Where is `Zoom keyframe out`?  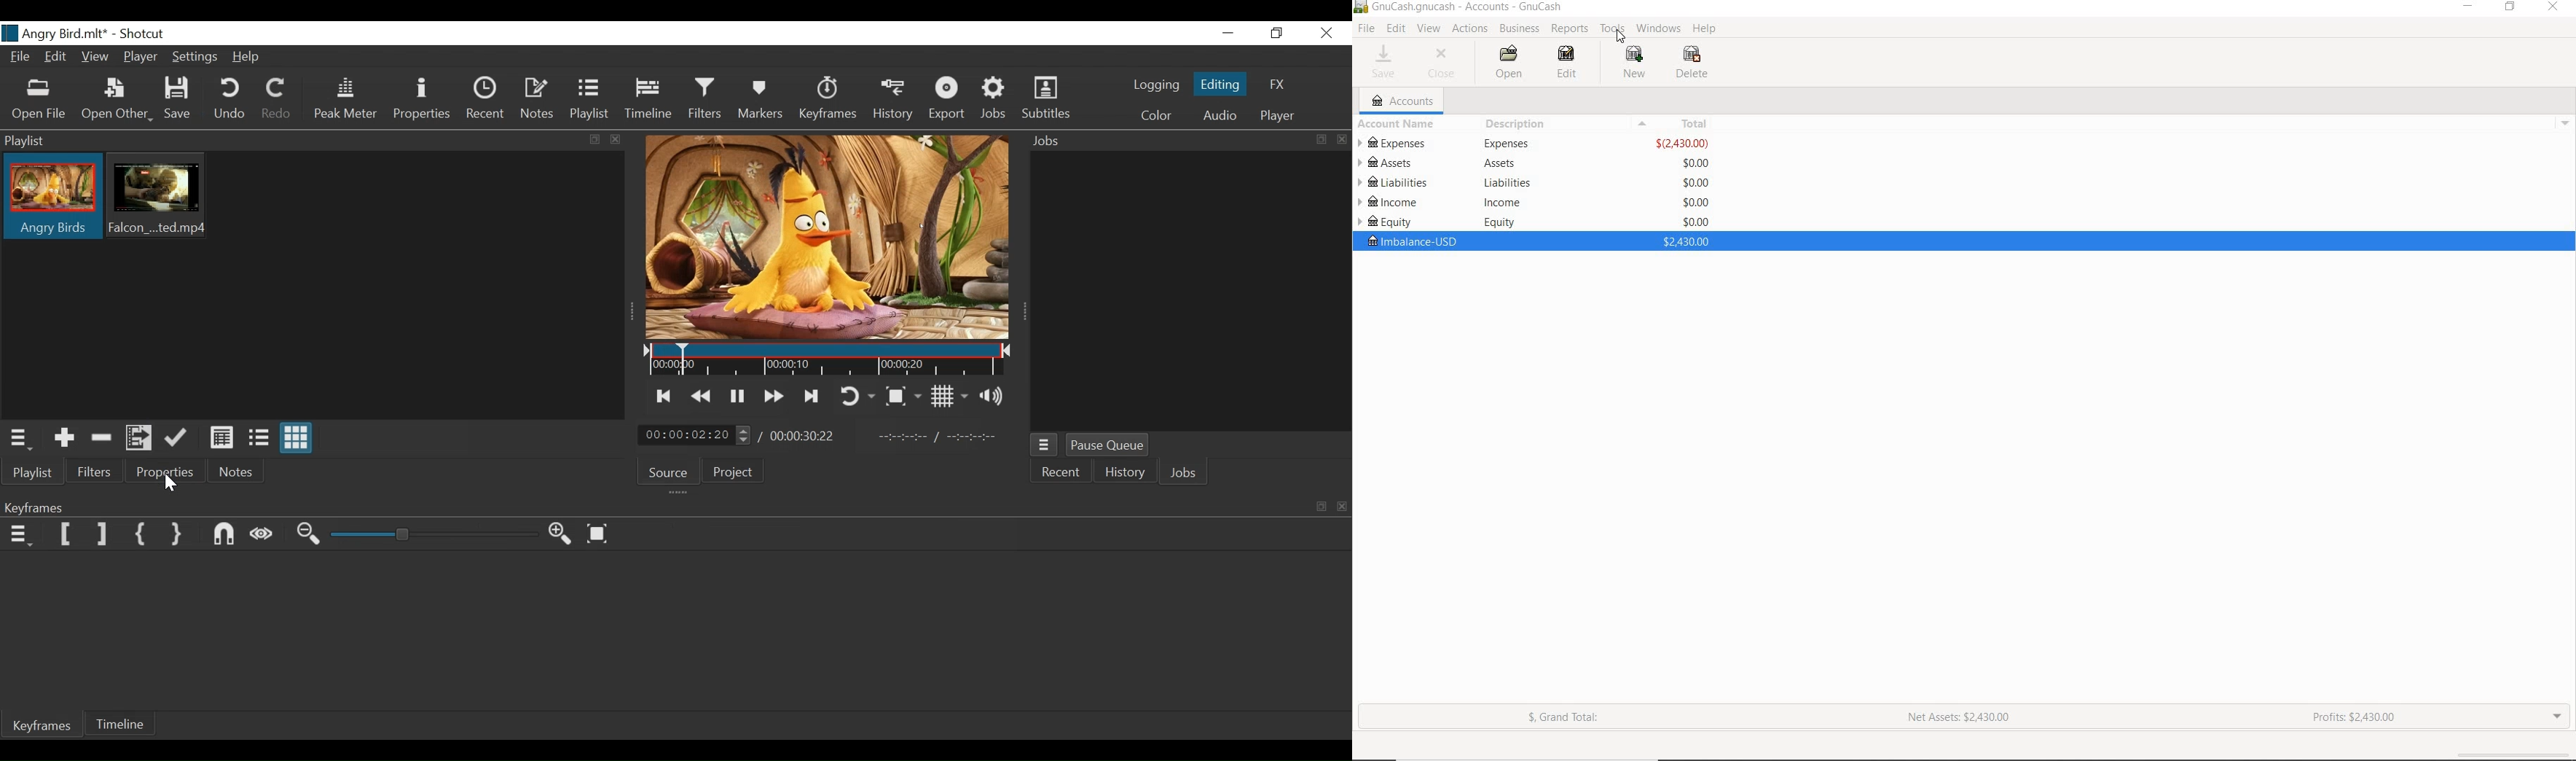
Zoom keyframe out is located at coordinates (311, 536).